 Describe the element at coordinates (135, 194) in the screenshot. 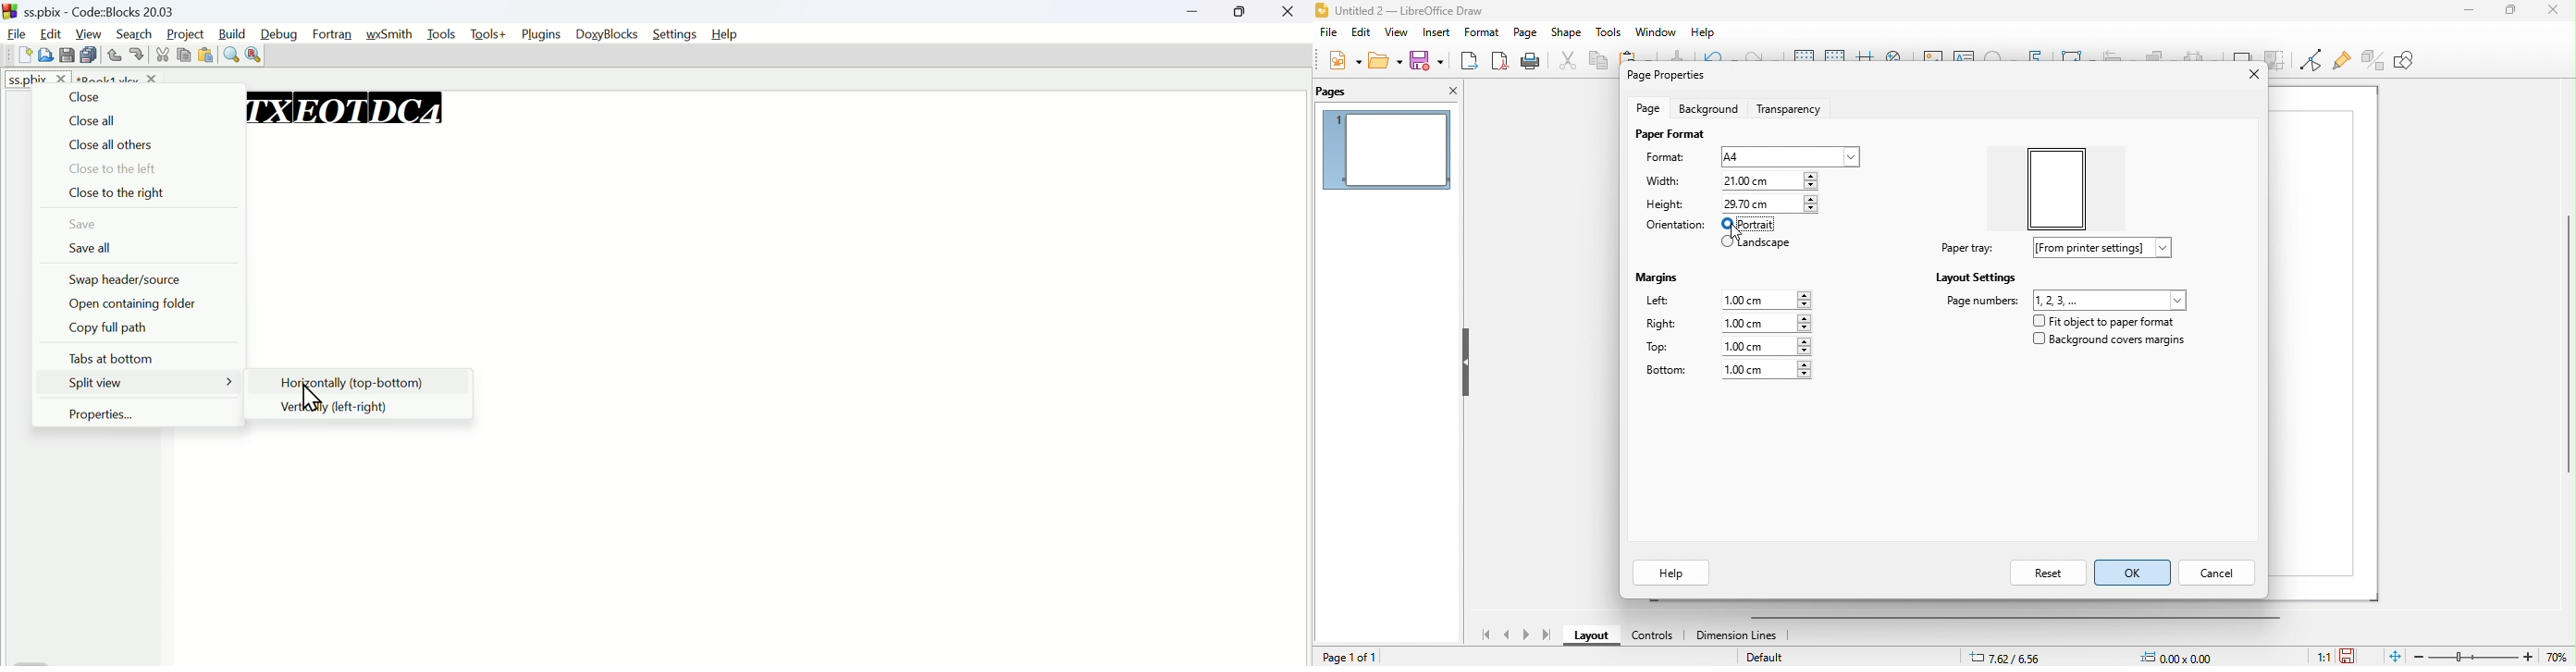

I see `Close to the right` at that location.